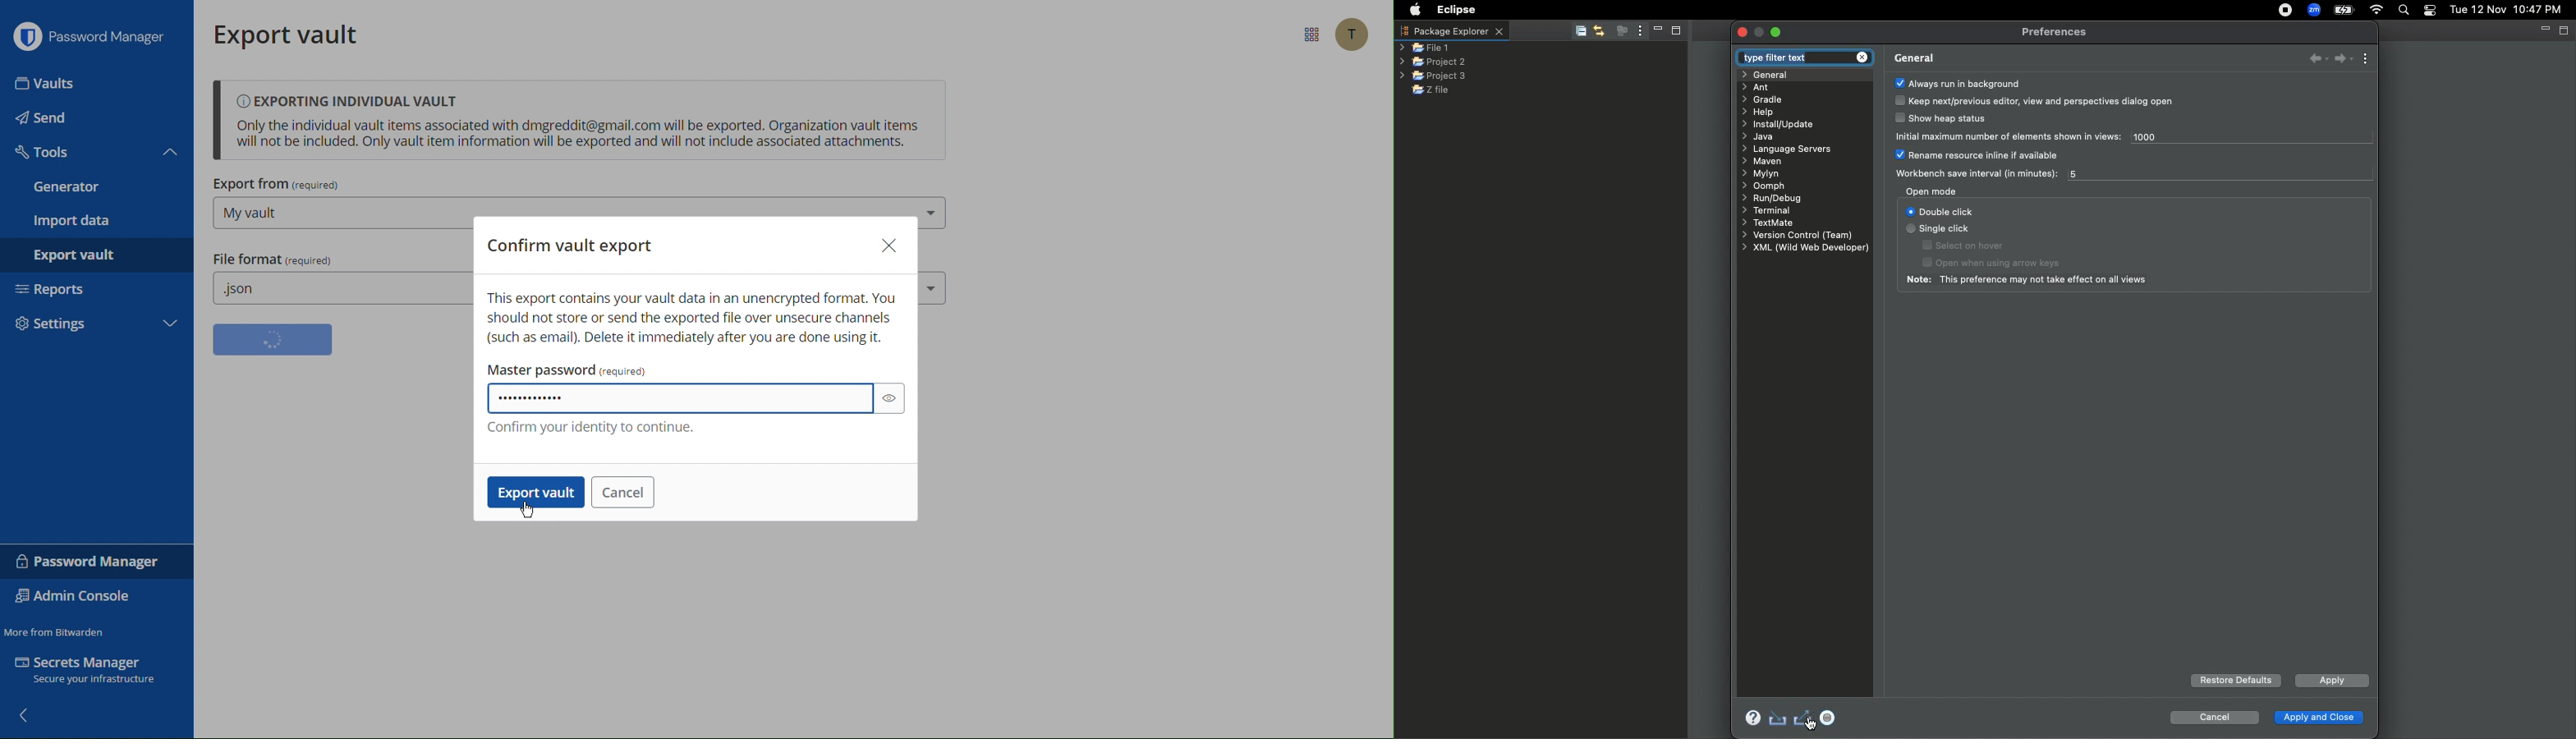 Image resolution: width=2576 pixels, height=756 pixels. I want to click on Export From, so click(278, 185).